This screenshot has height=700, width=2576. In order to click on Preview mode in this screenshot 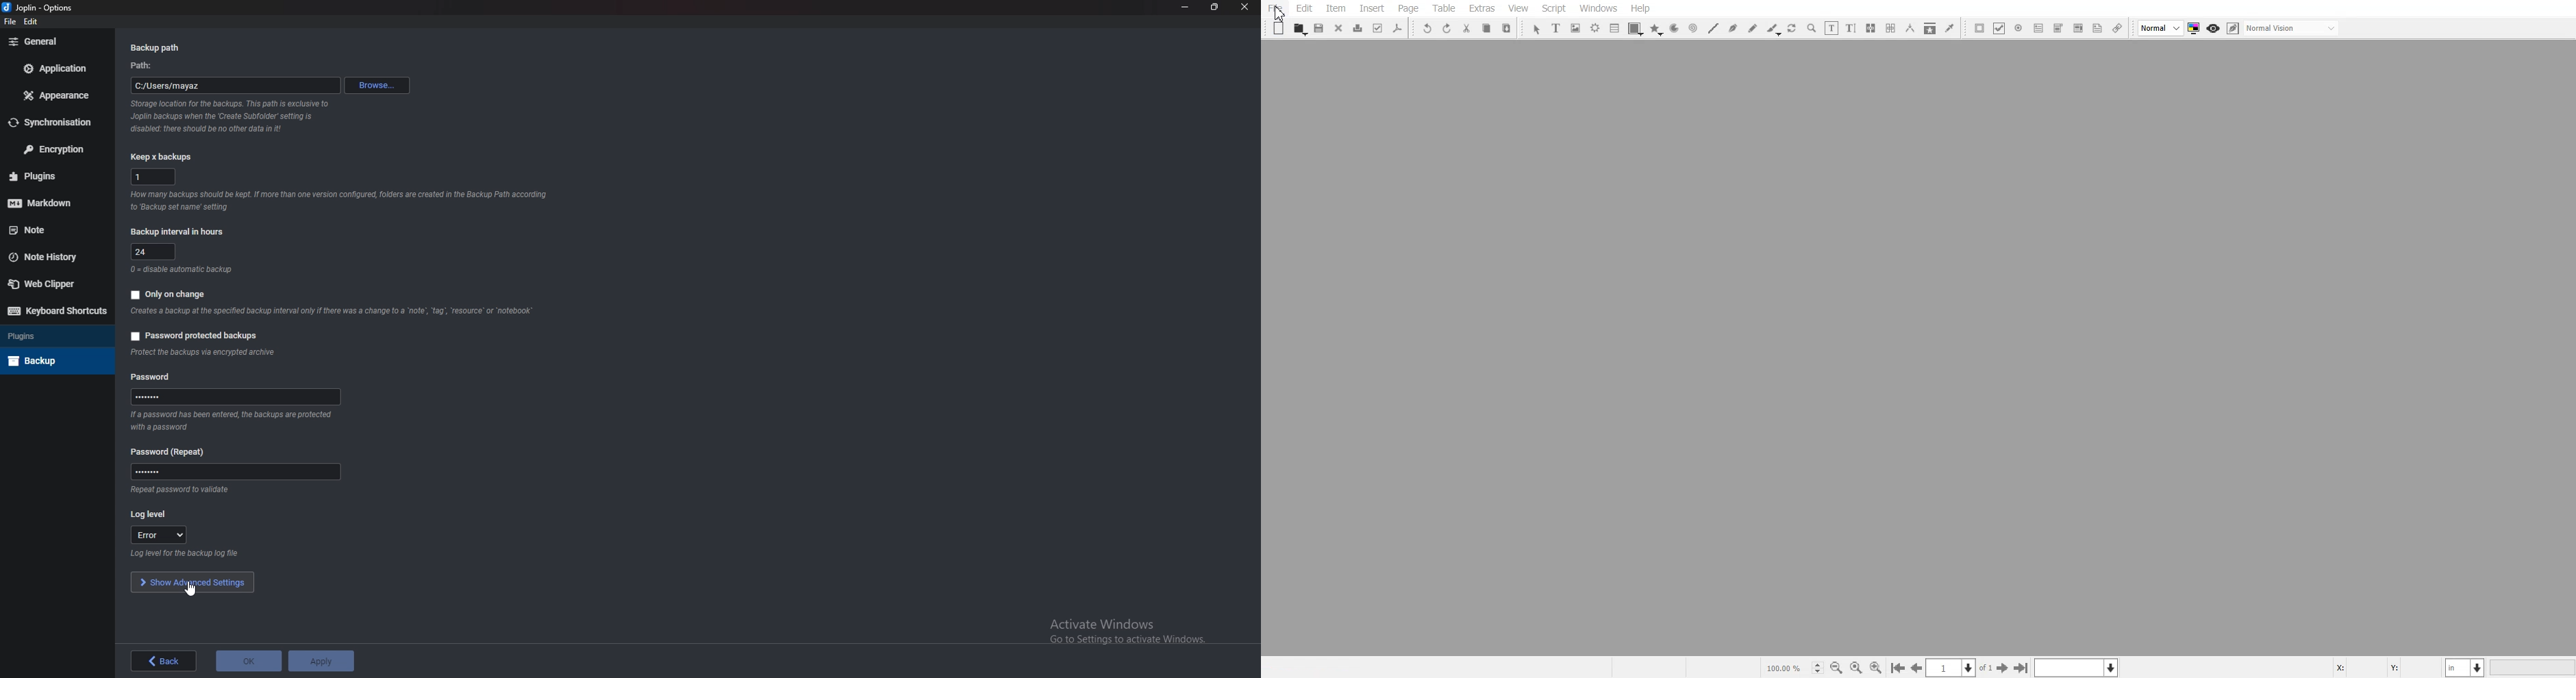, I will do `click(2214, 29)`.